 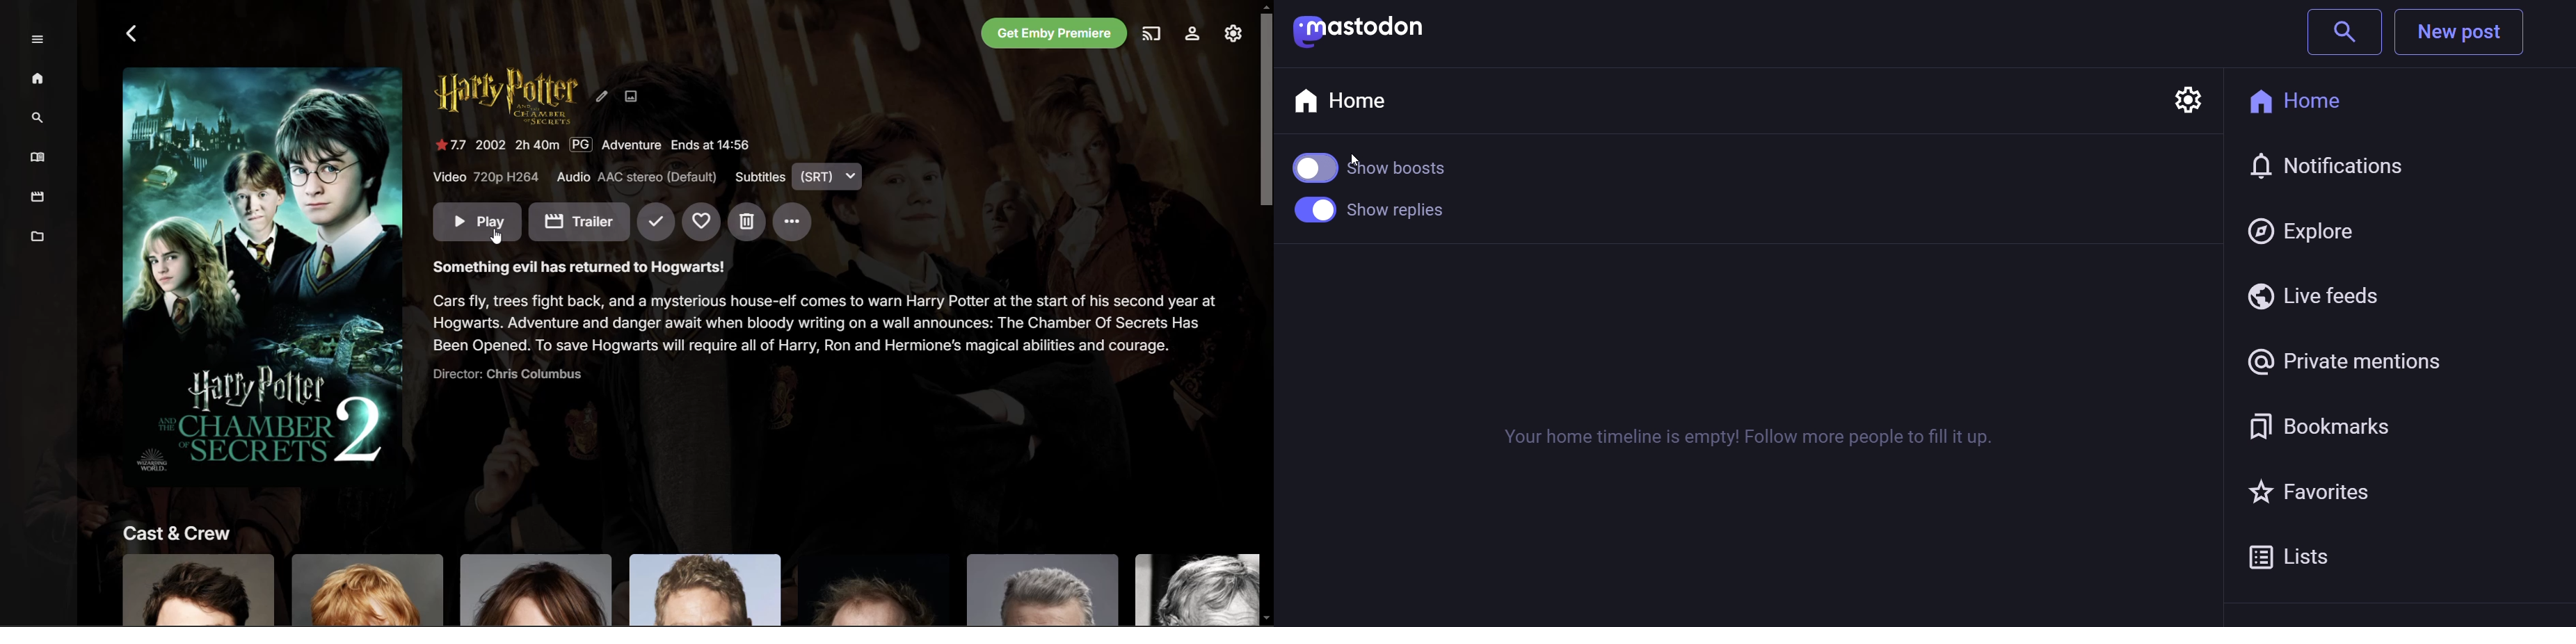 What do you see at coordinates (1382, 169) in the screenshot?
I see `show boost` at bounding box center [1382, 169].